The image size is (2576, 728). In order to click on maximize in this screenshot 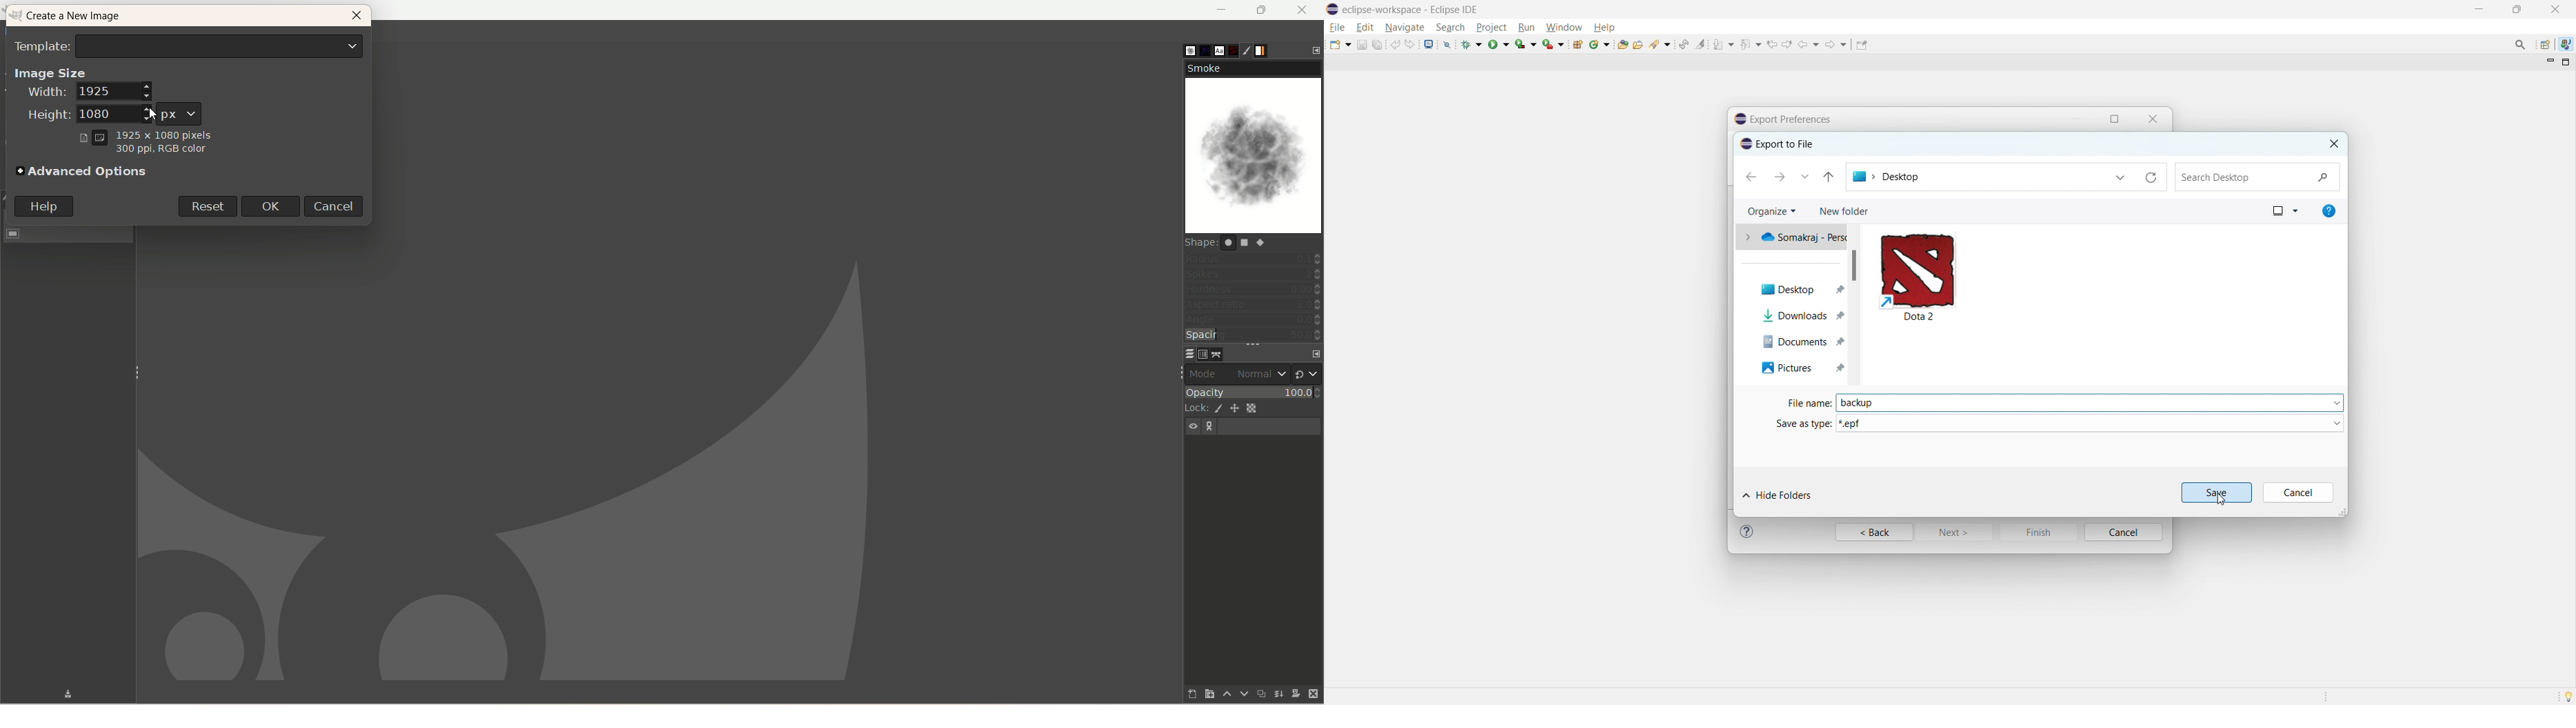, I will do `click(2118, 118)`.